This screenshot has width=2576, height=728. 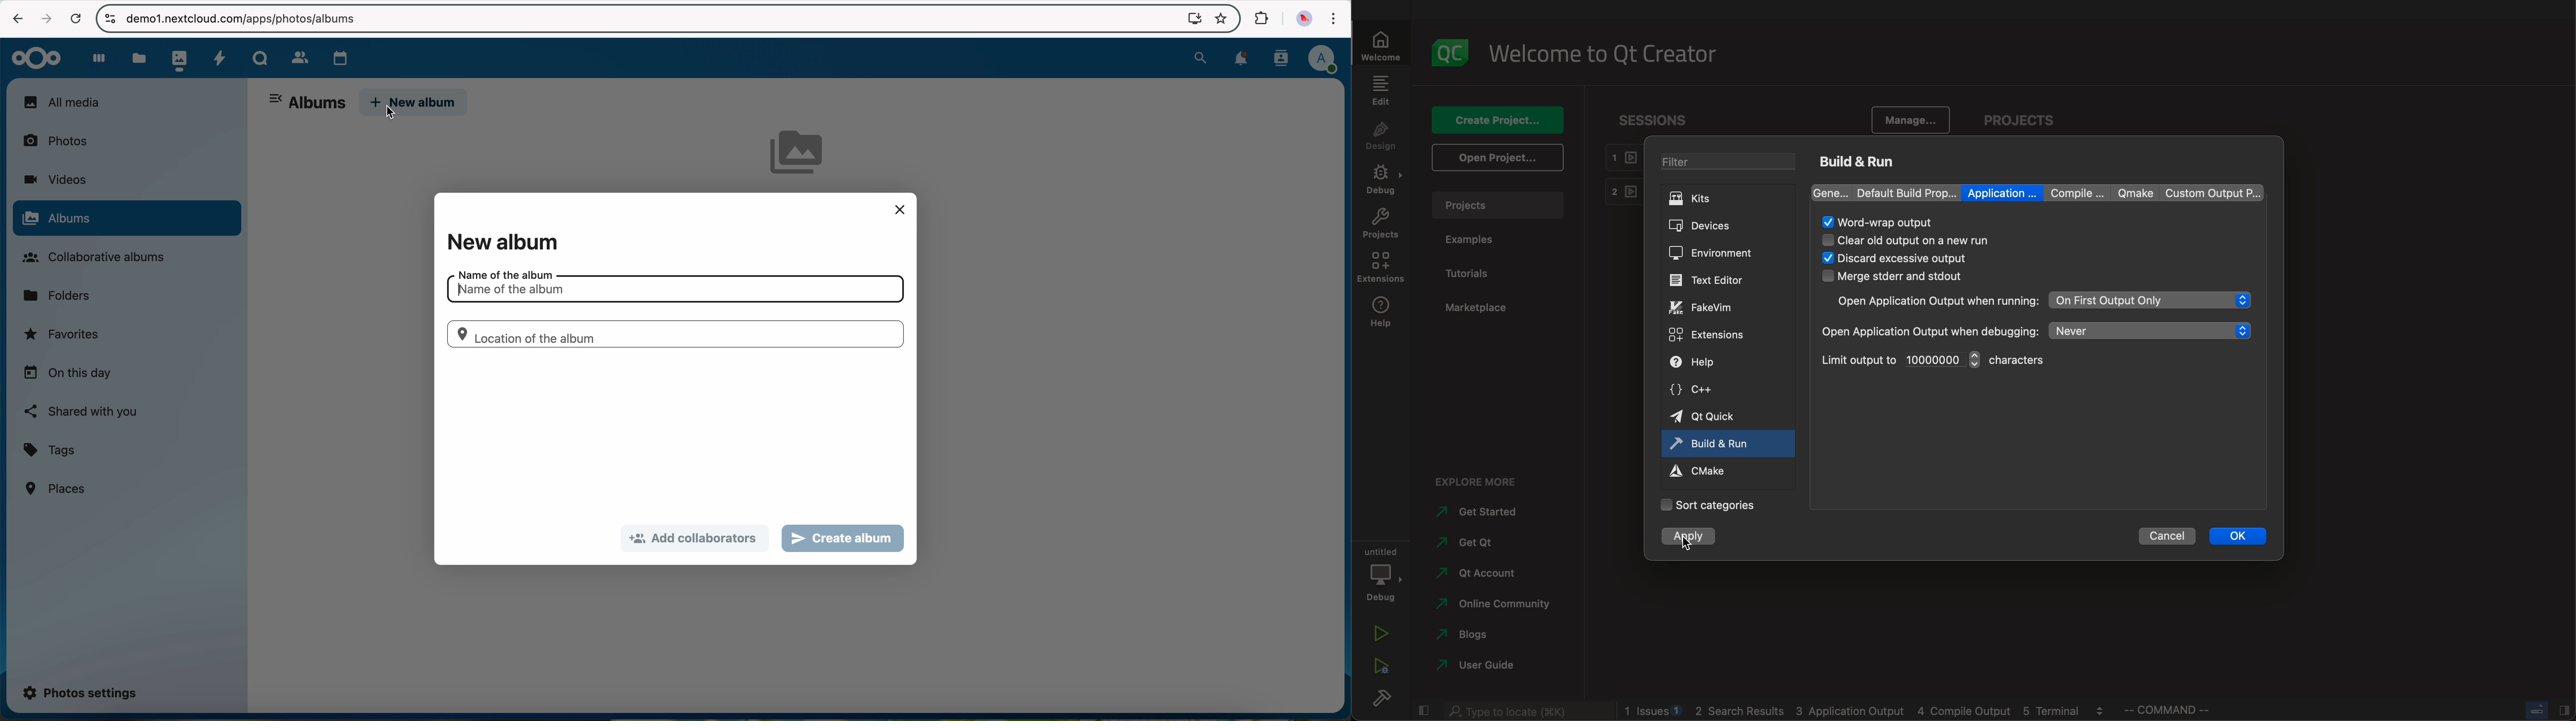 I want to click on tags, so click(x=50, y=451).